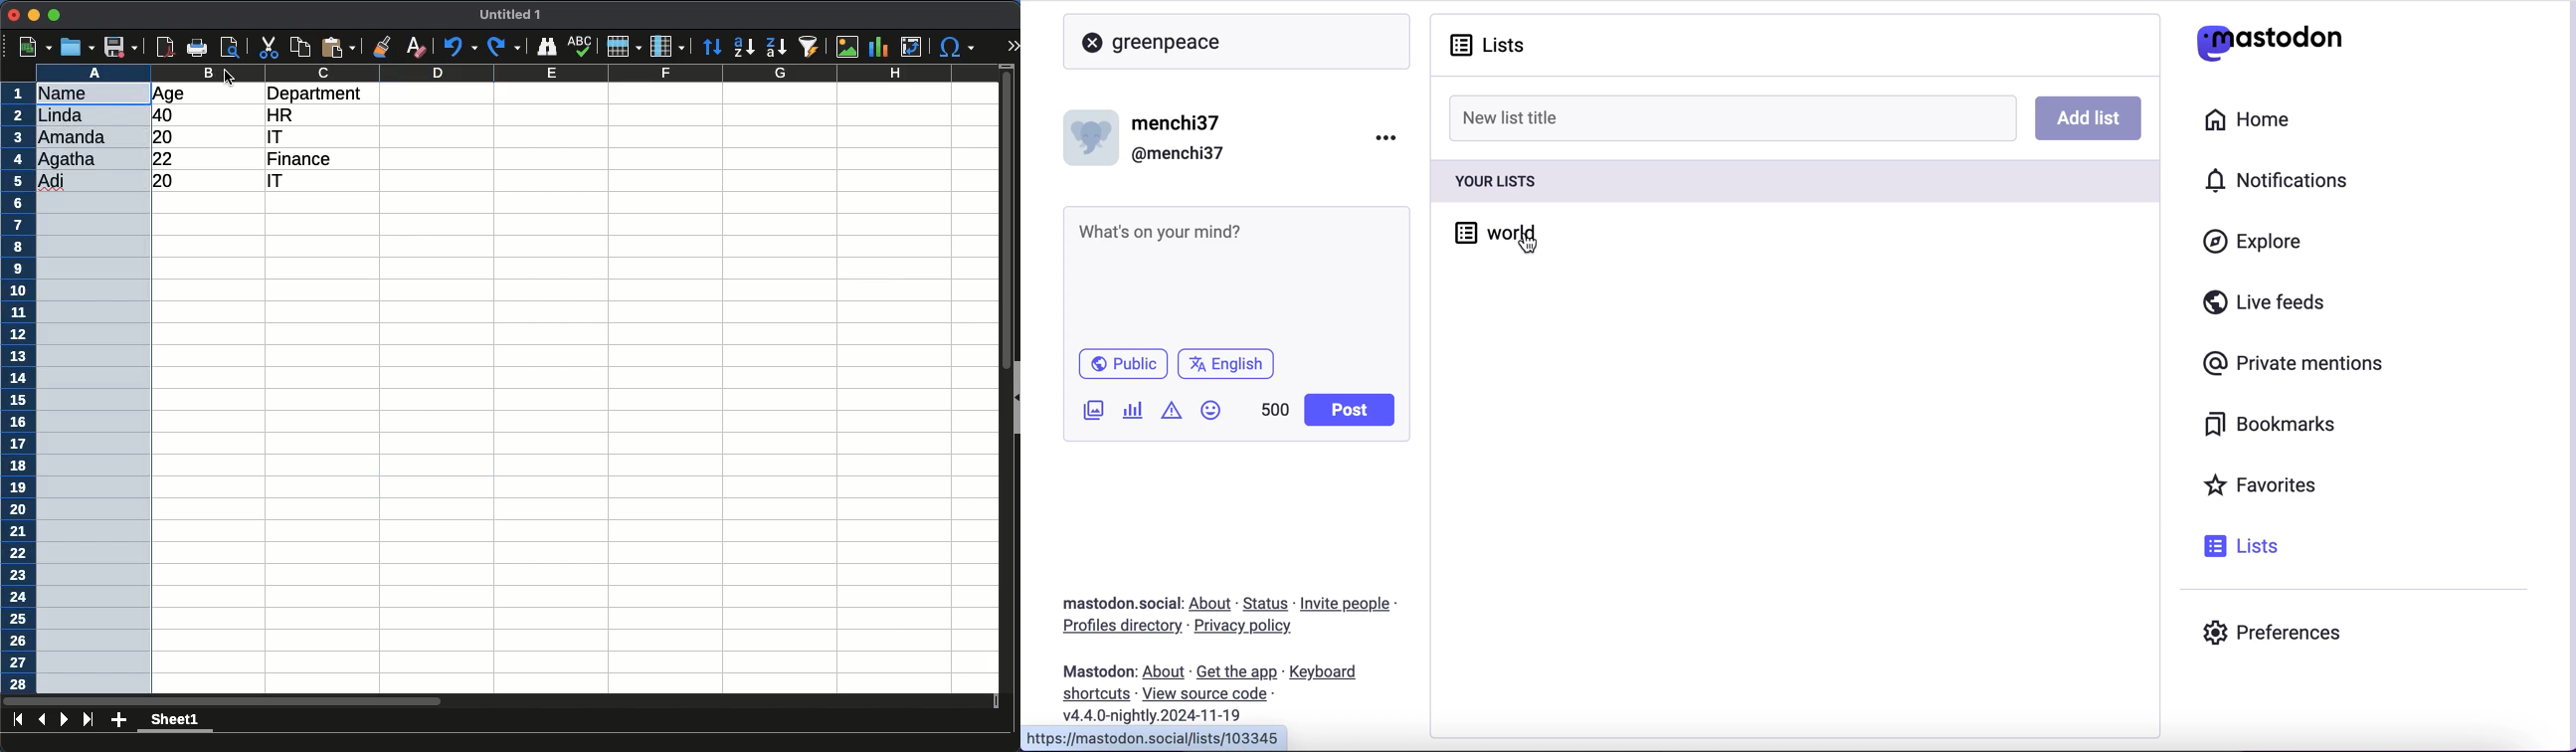 Image resolution: width=2576 pixels, height=756 pixels. Describe the element at coordinates (384, 46) in the screenshot. I see `clone formatting` at that location.